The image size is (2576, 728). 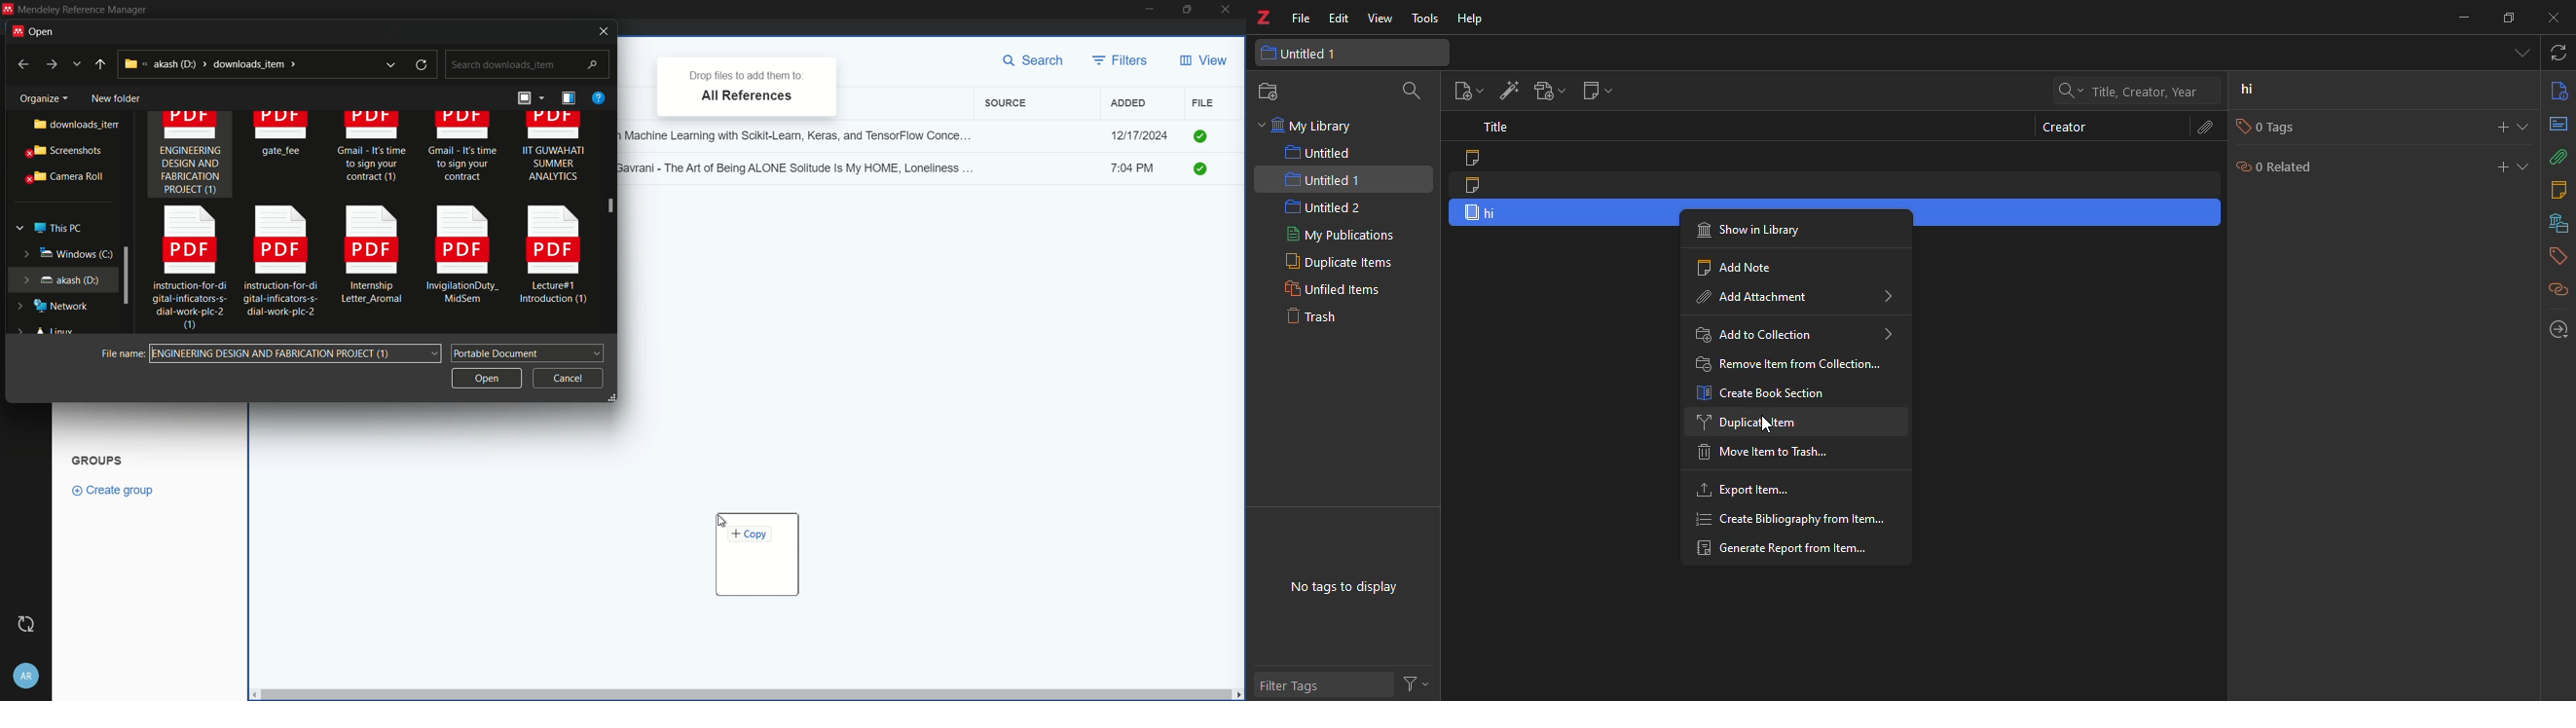 What do you see at coordinates (1510, 91) in the screenshot?
I see `add item` at bounding box center [1510, 91].